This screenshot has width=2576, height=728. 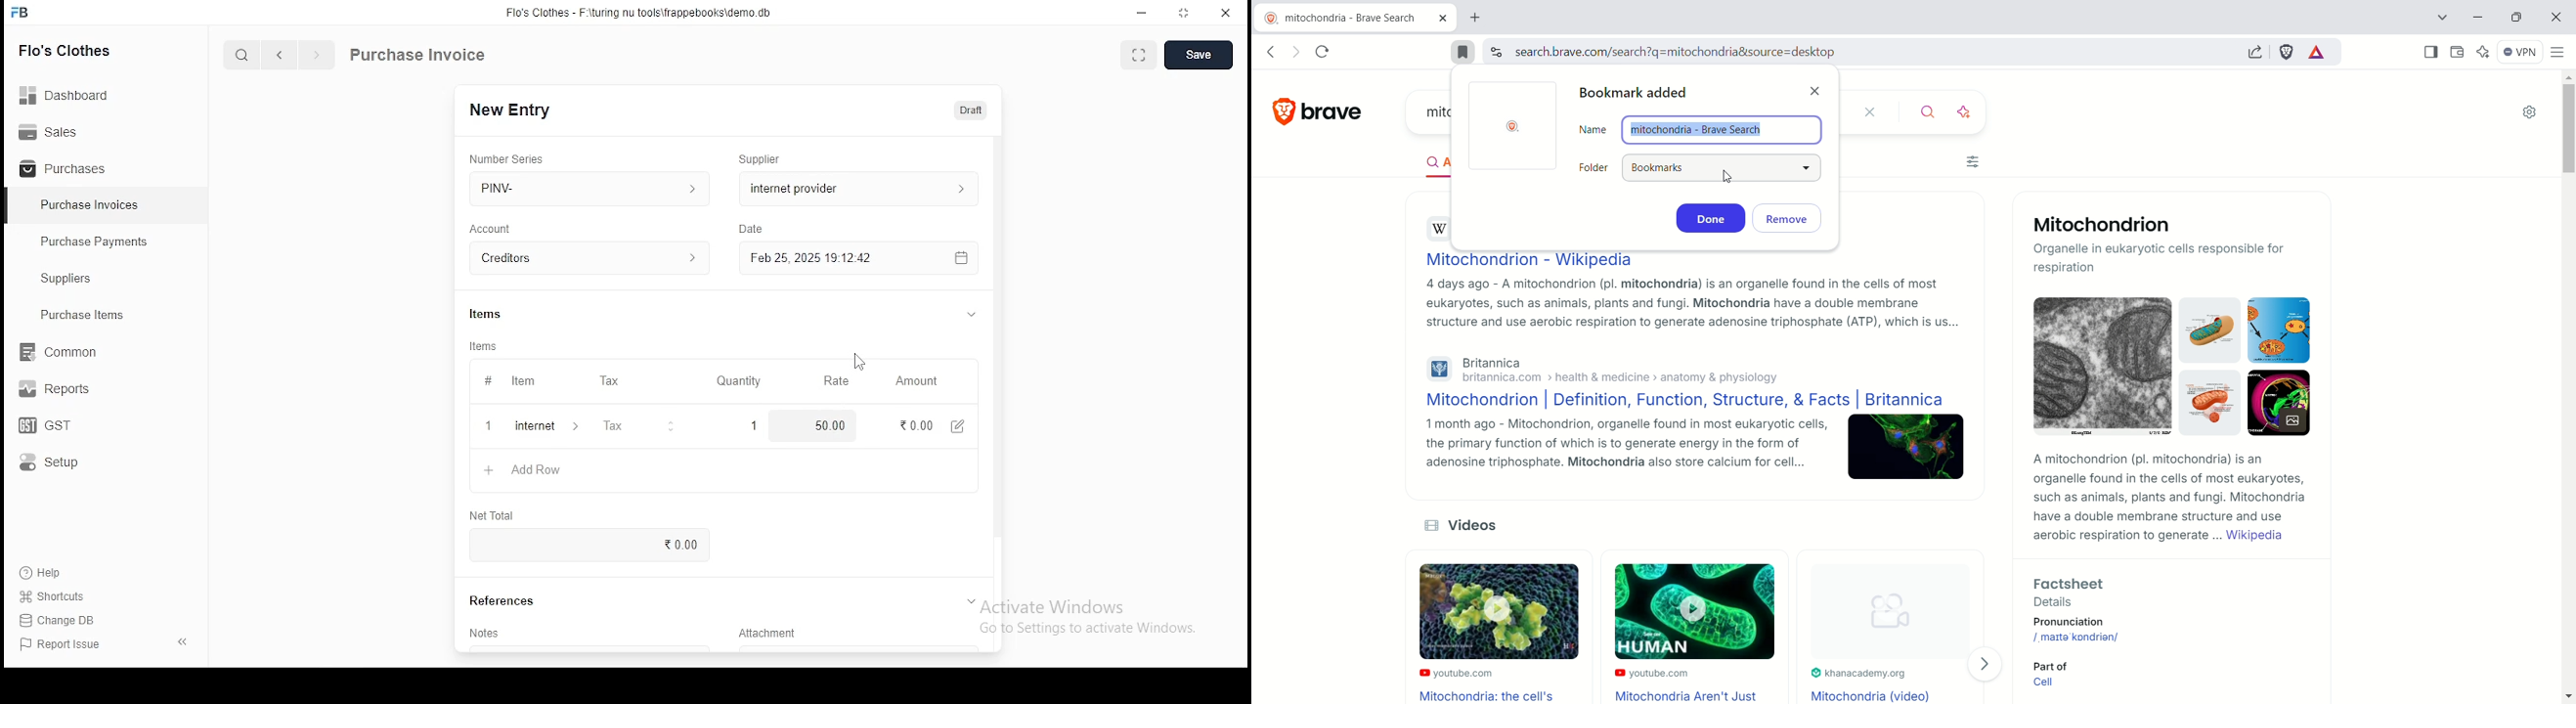 I want to click on tab, so click(x=976, y=601).